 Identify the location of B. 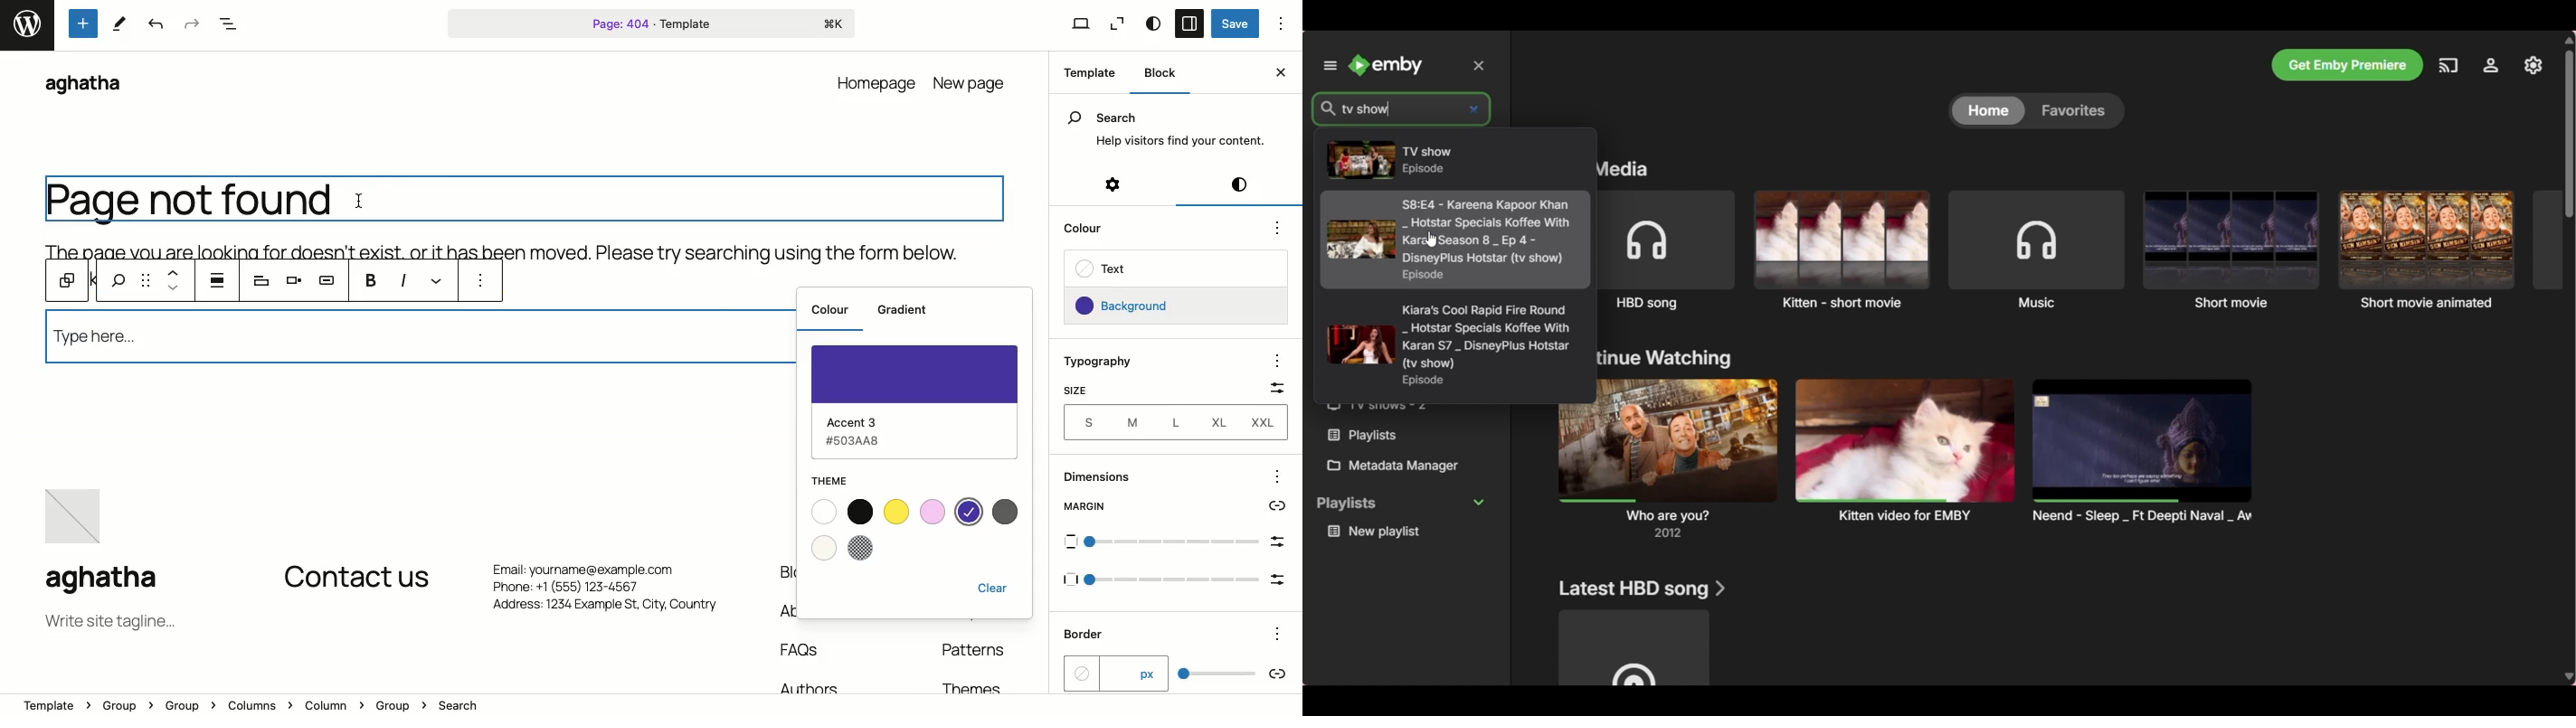
(371, 279).